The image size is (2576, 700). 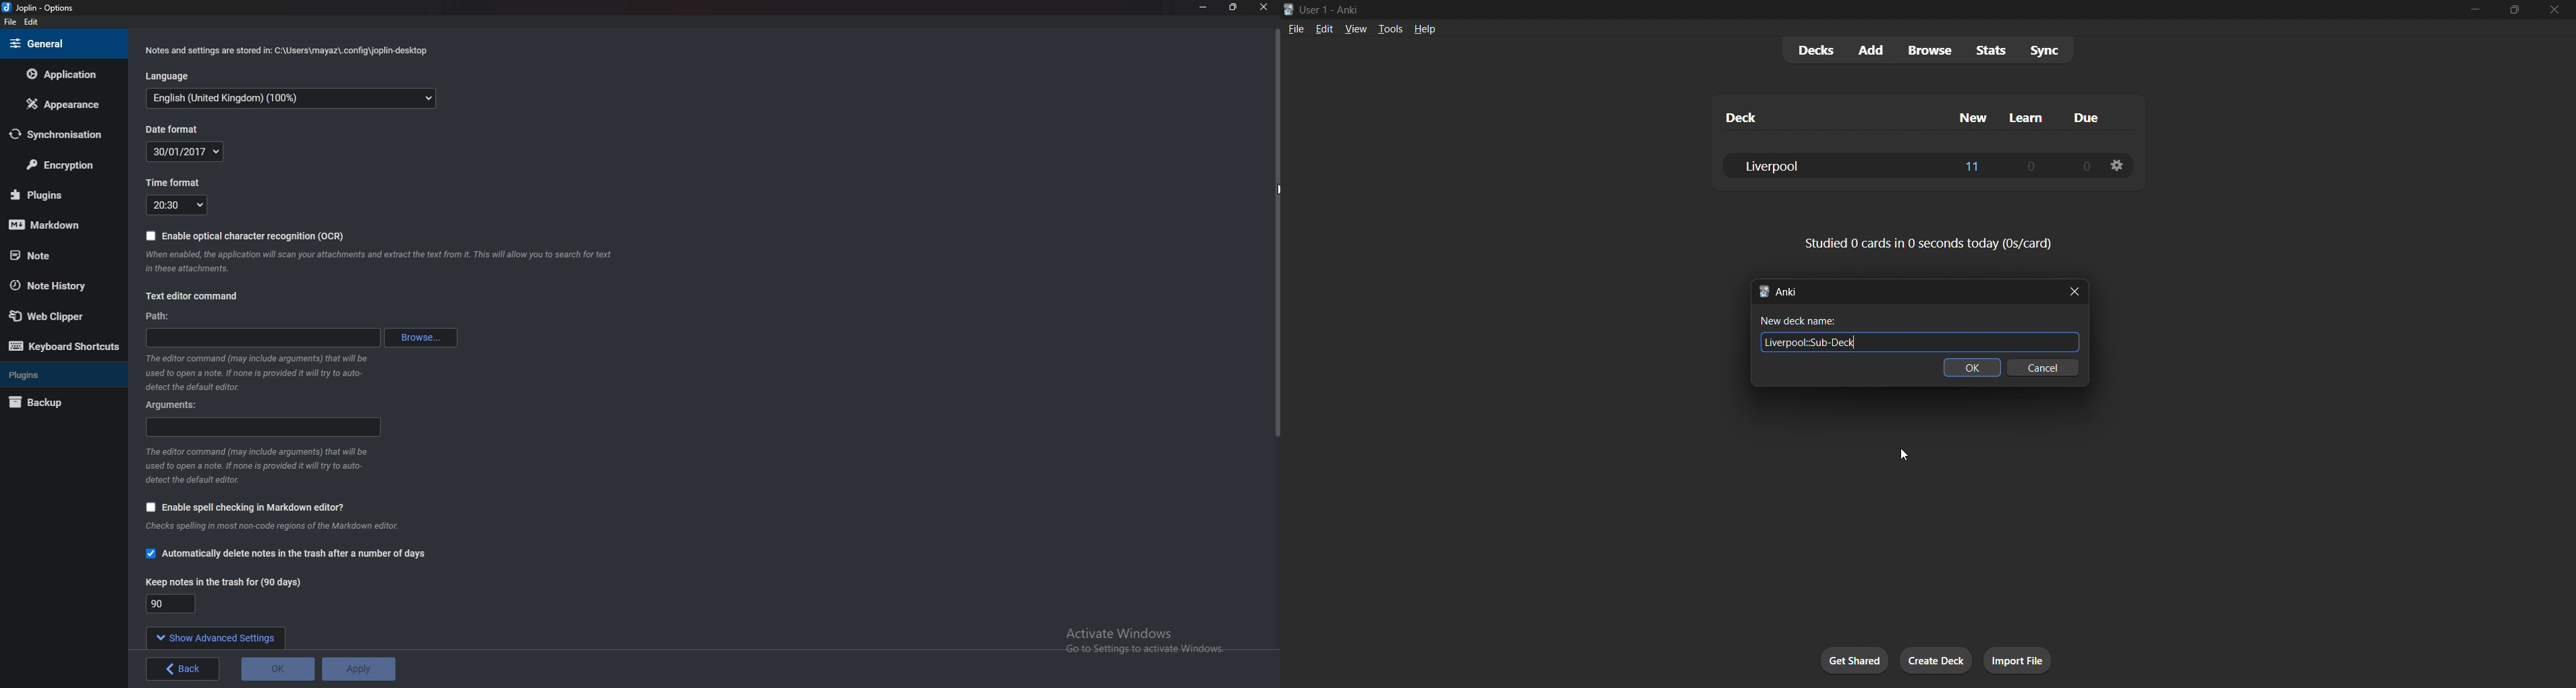 What do you see at coordinates (1325, 28) in the screenshot?
I see `edit` at bounding box center [1325, 28].